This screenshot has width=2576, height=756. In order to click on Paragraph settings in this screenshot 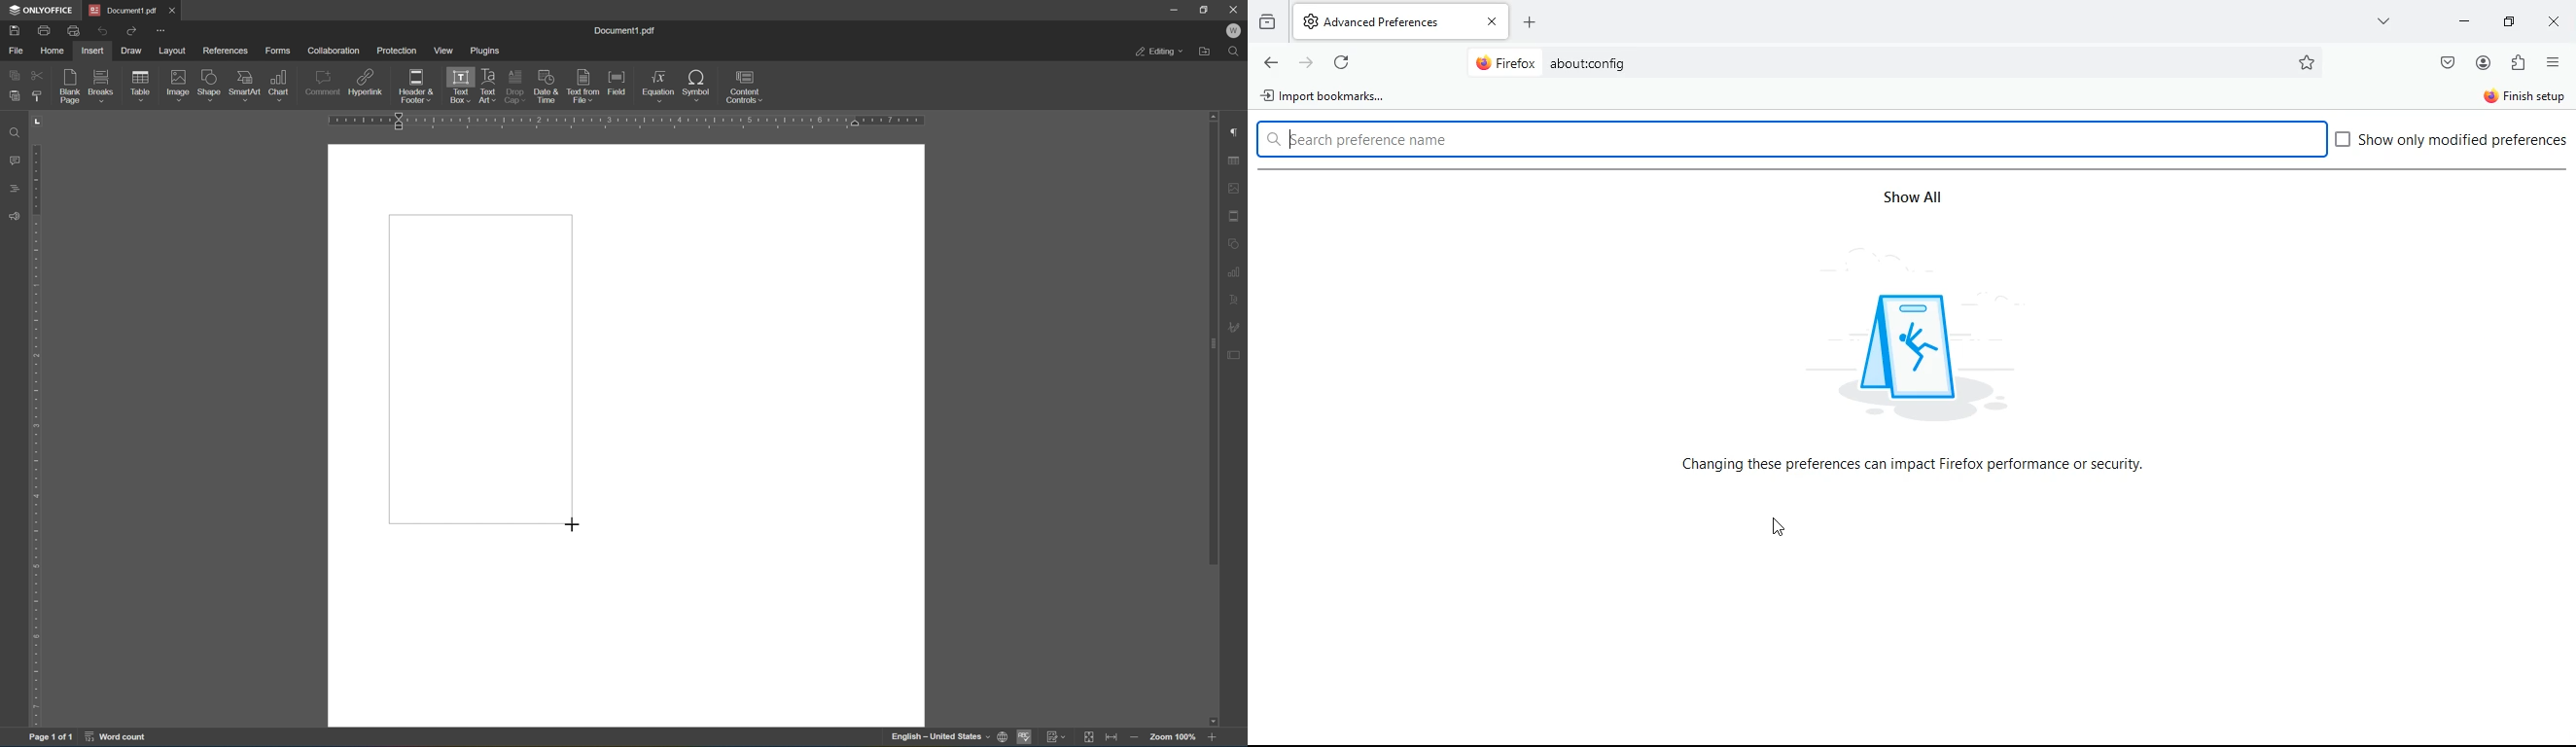, I will do `click(1237, 131)`.